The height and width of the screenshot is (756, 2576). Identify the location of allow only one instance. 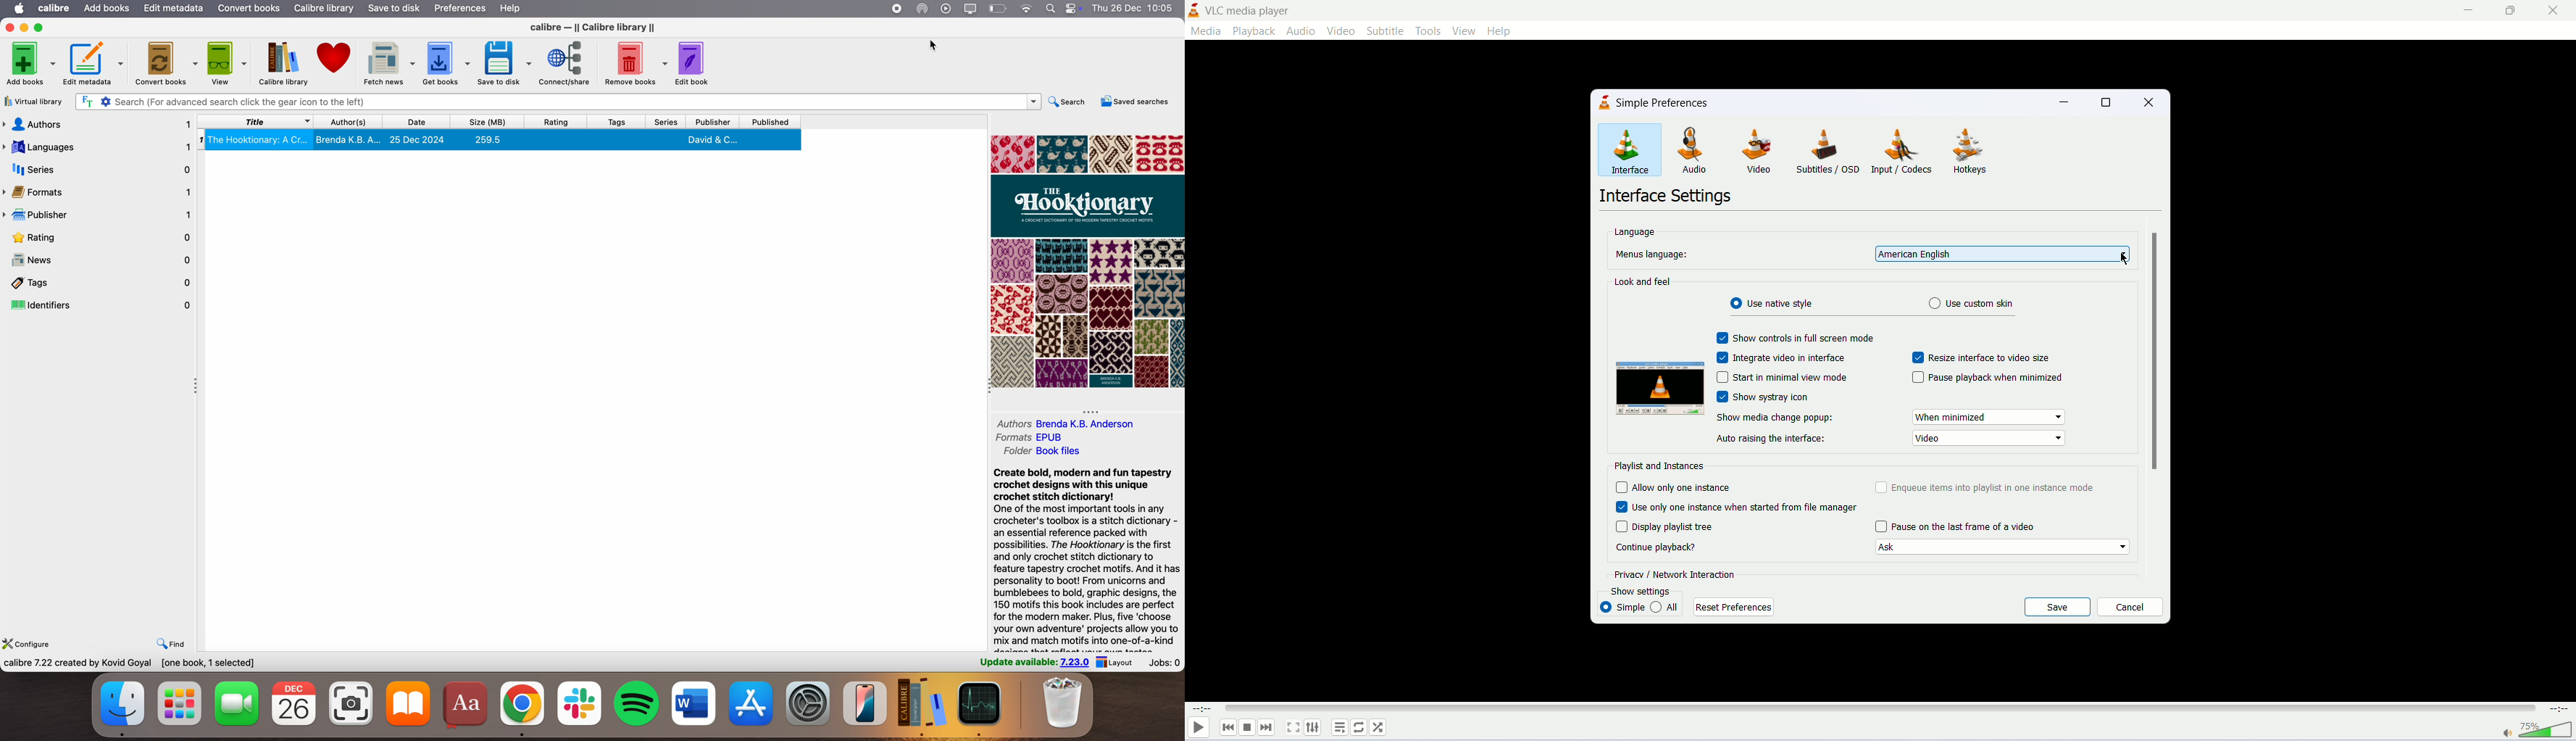
(1674, 488).